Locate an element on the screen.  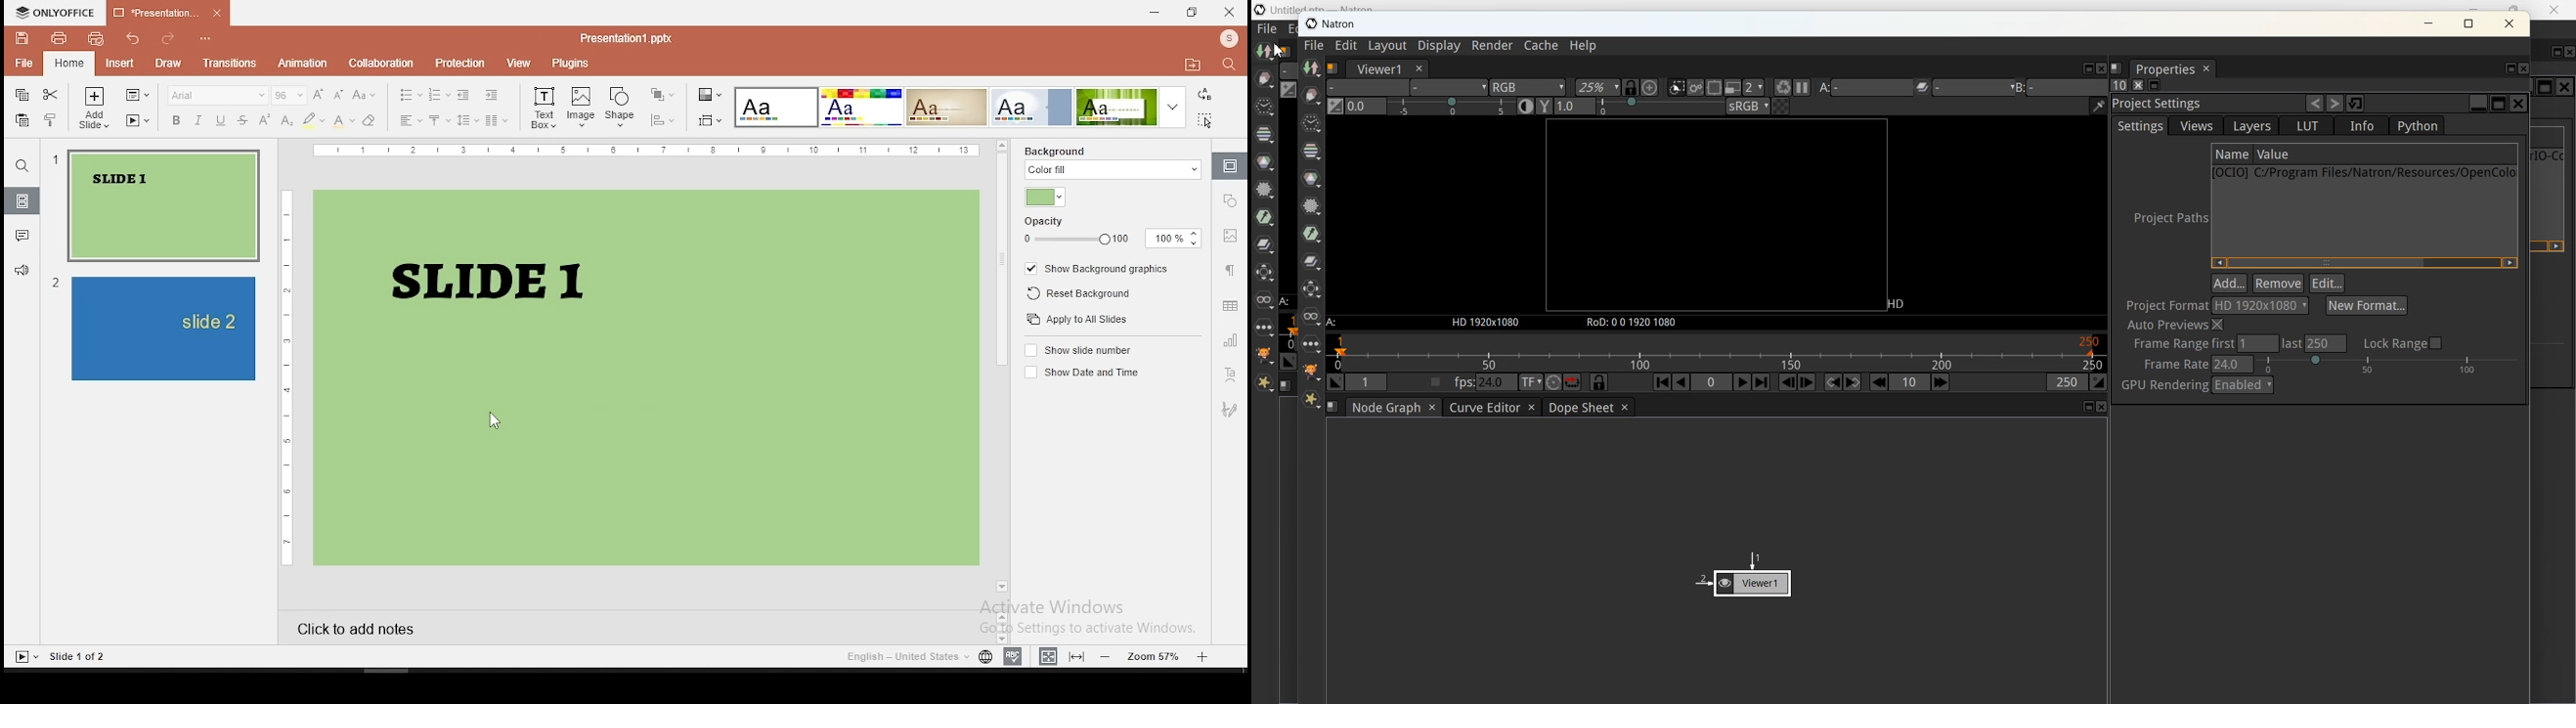
color fill is located at coordinates (1113, 170).